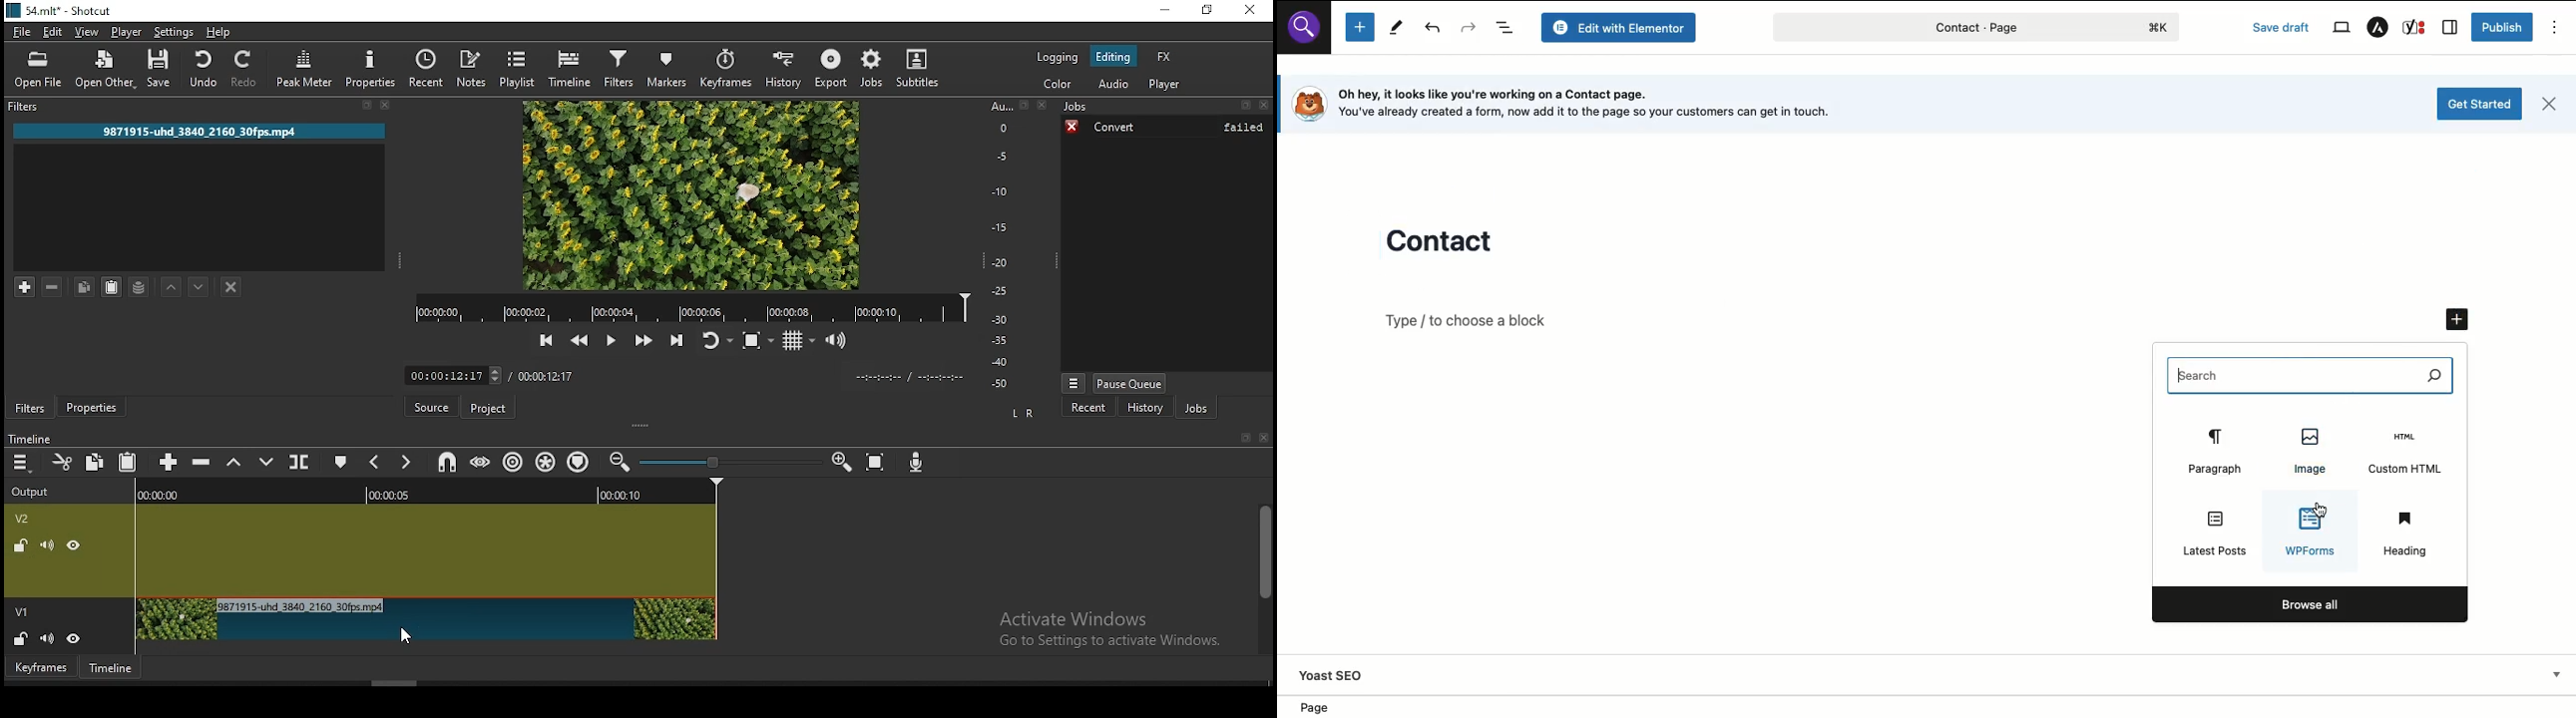 The image size is (2576, 728). Describe the element at coordinates (175, 284) in the screenshot. I see `move filter up` at that location.